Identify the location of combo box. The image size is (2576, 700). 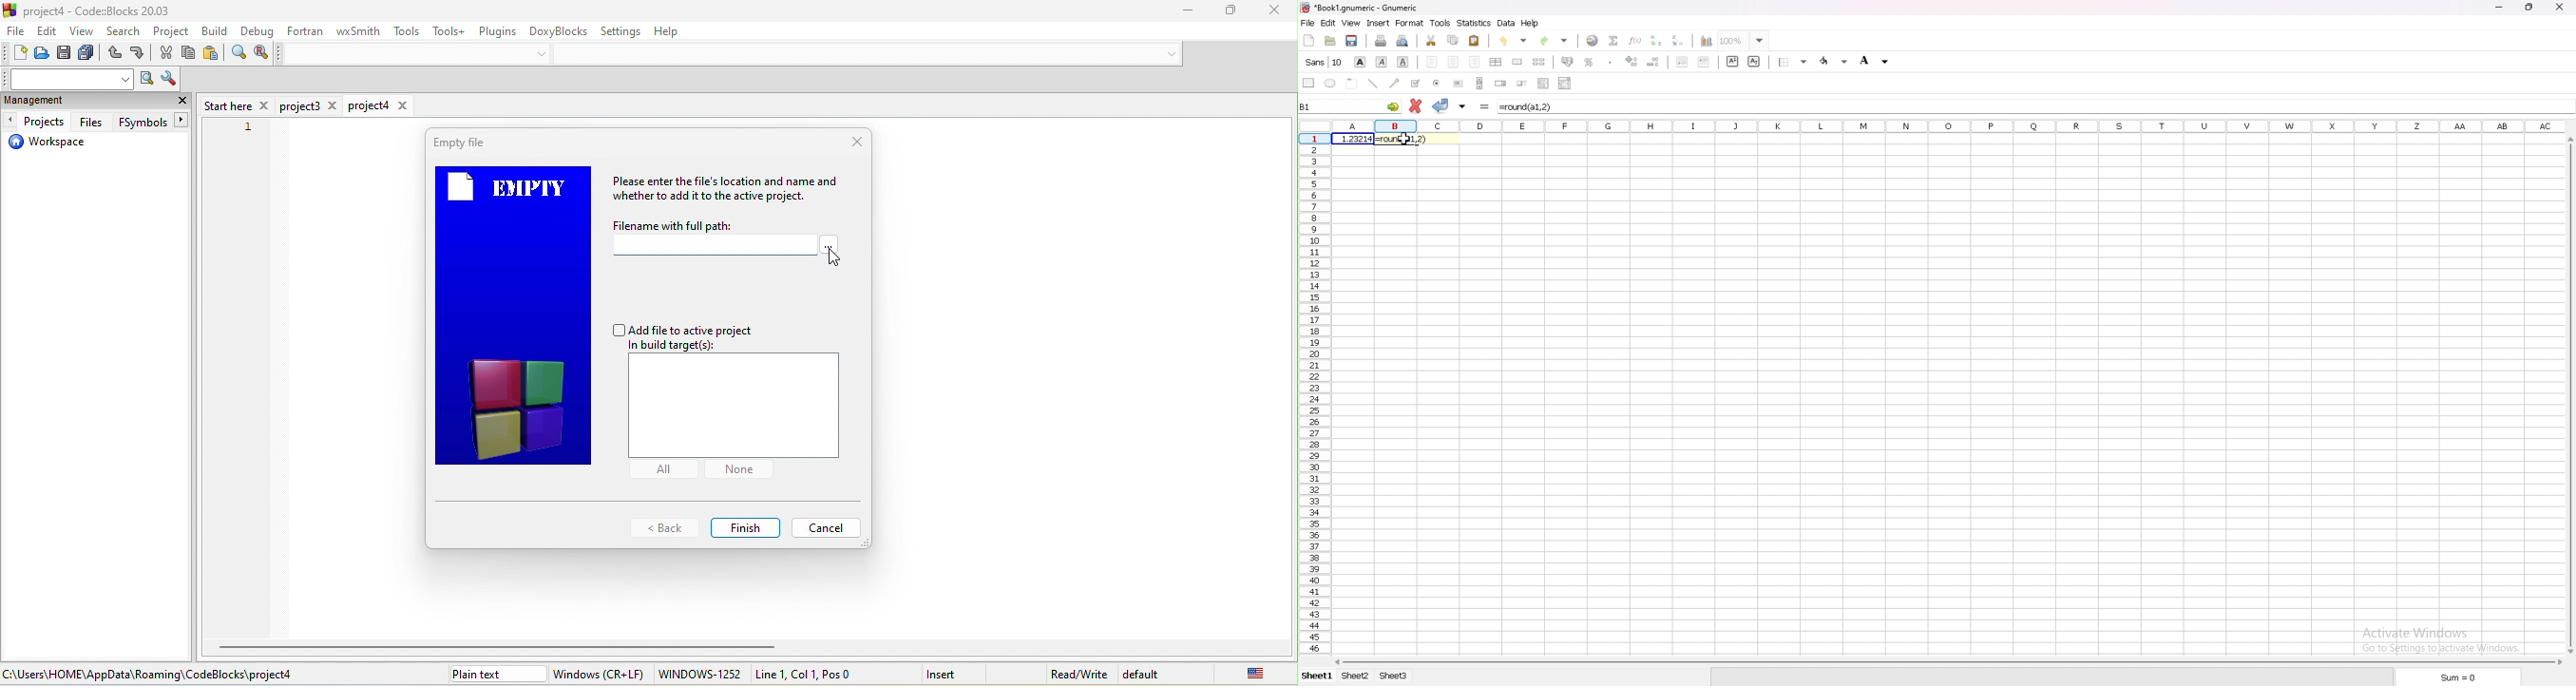
(1564, 83).